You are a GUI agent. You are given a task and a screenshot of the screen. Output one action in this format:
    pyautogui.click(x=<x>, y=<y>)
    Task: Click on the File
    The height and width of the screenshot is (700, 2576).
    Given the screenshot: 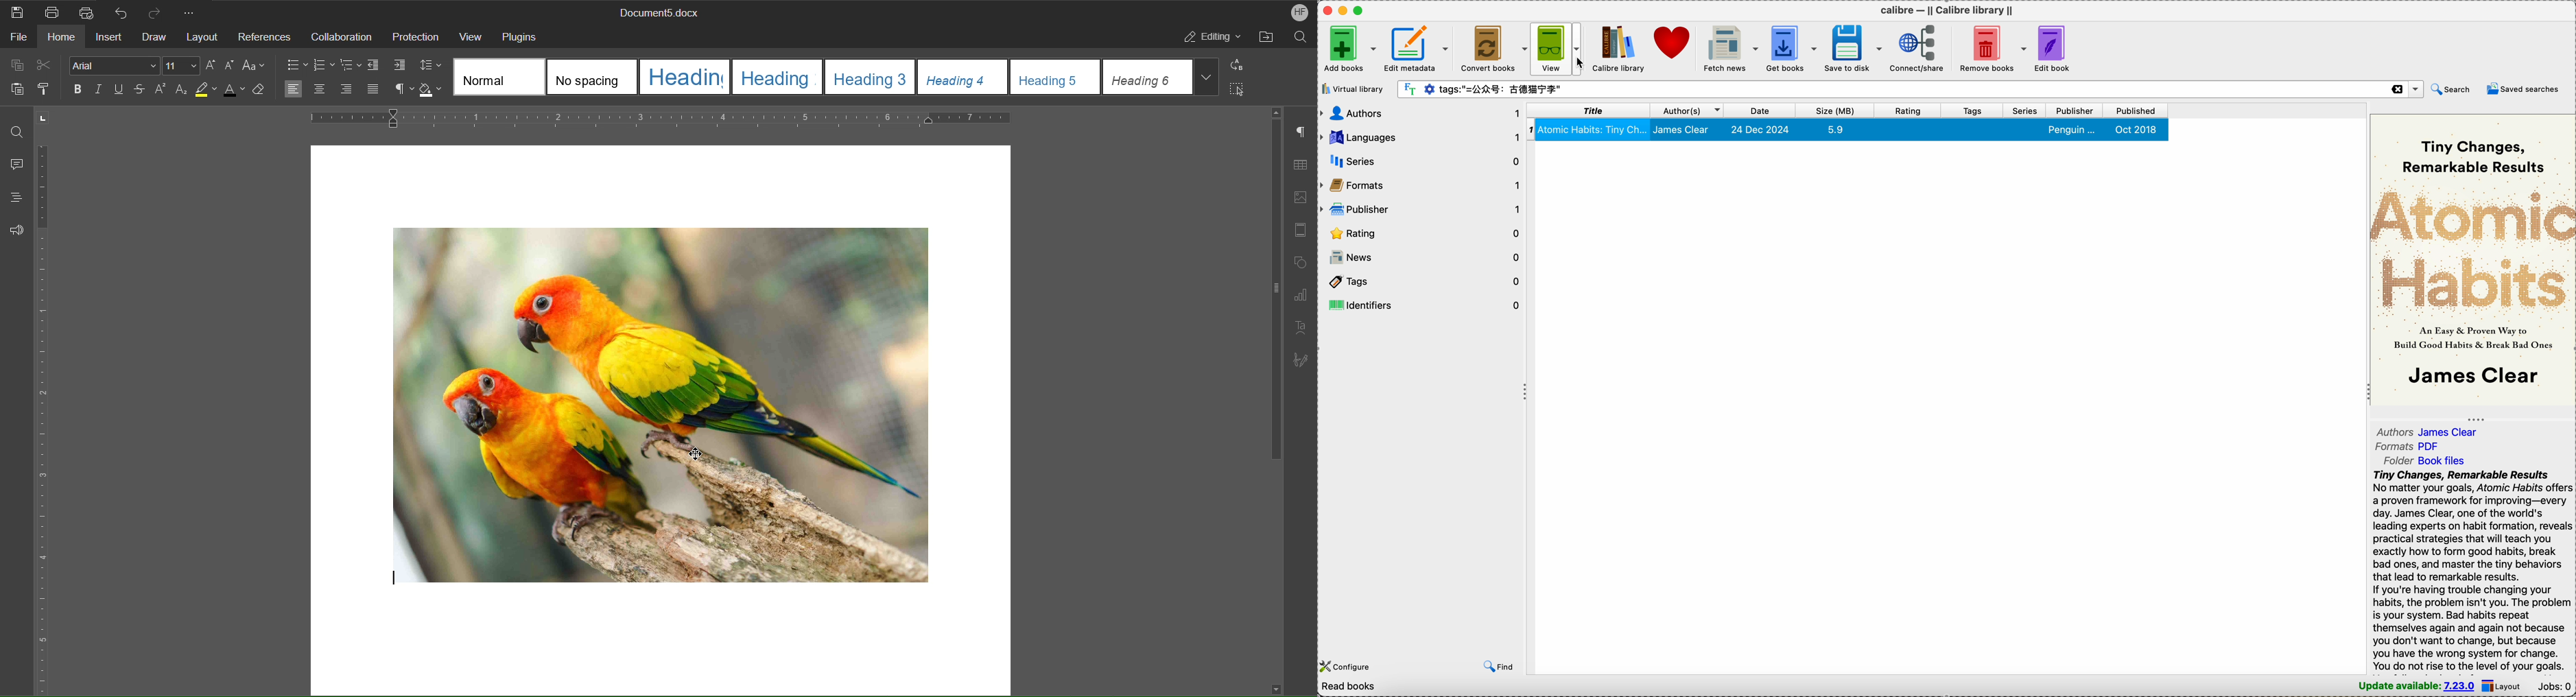 What is the action you would take?
    pyautogui.click(x=15, y=39)
    